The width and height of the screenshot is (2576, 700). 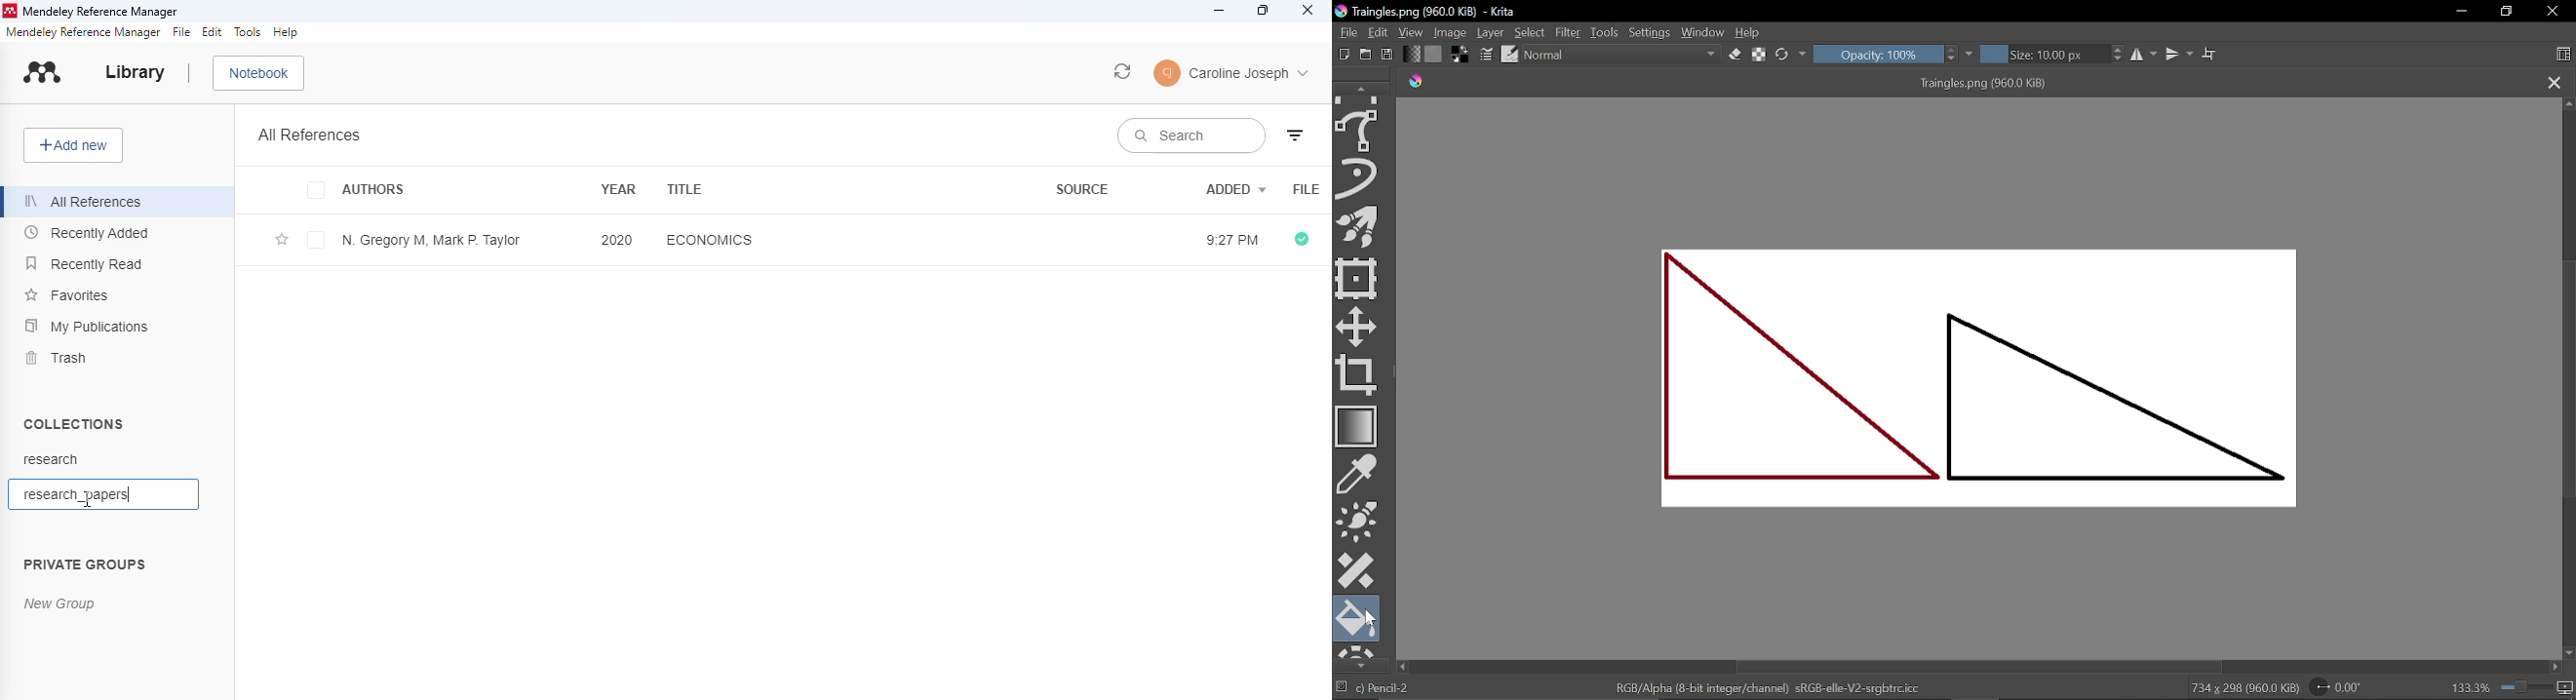 What do you see at coordinates (2564, 688) in the screenshot?
I see `Pixel size` at bounding box center [2564, 688].